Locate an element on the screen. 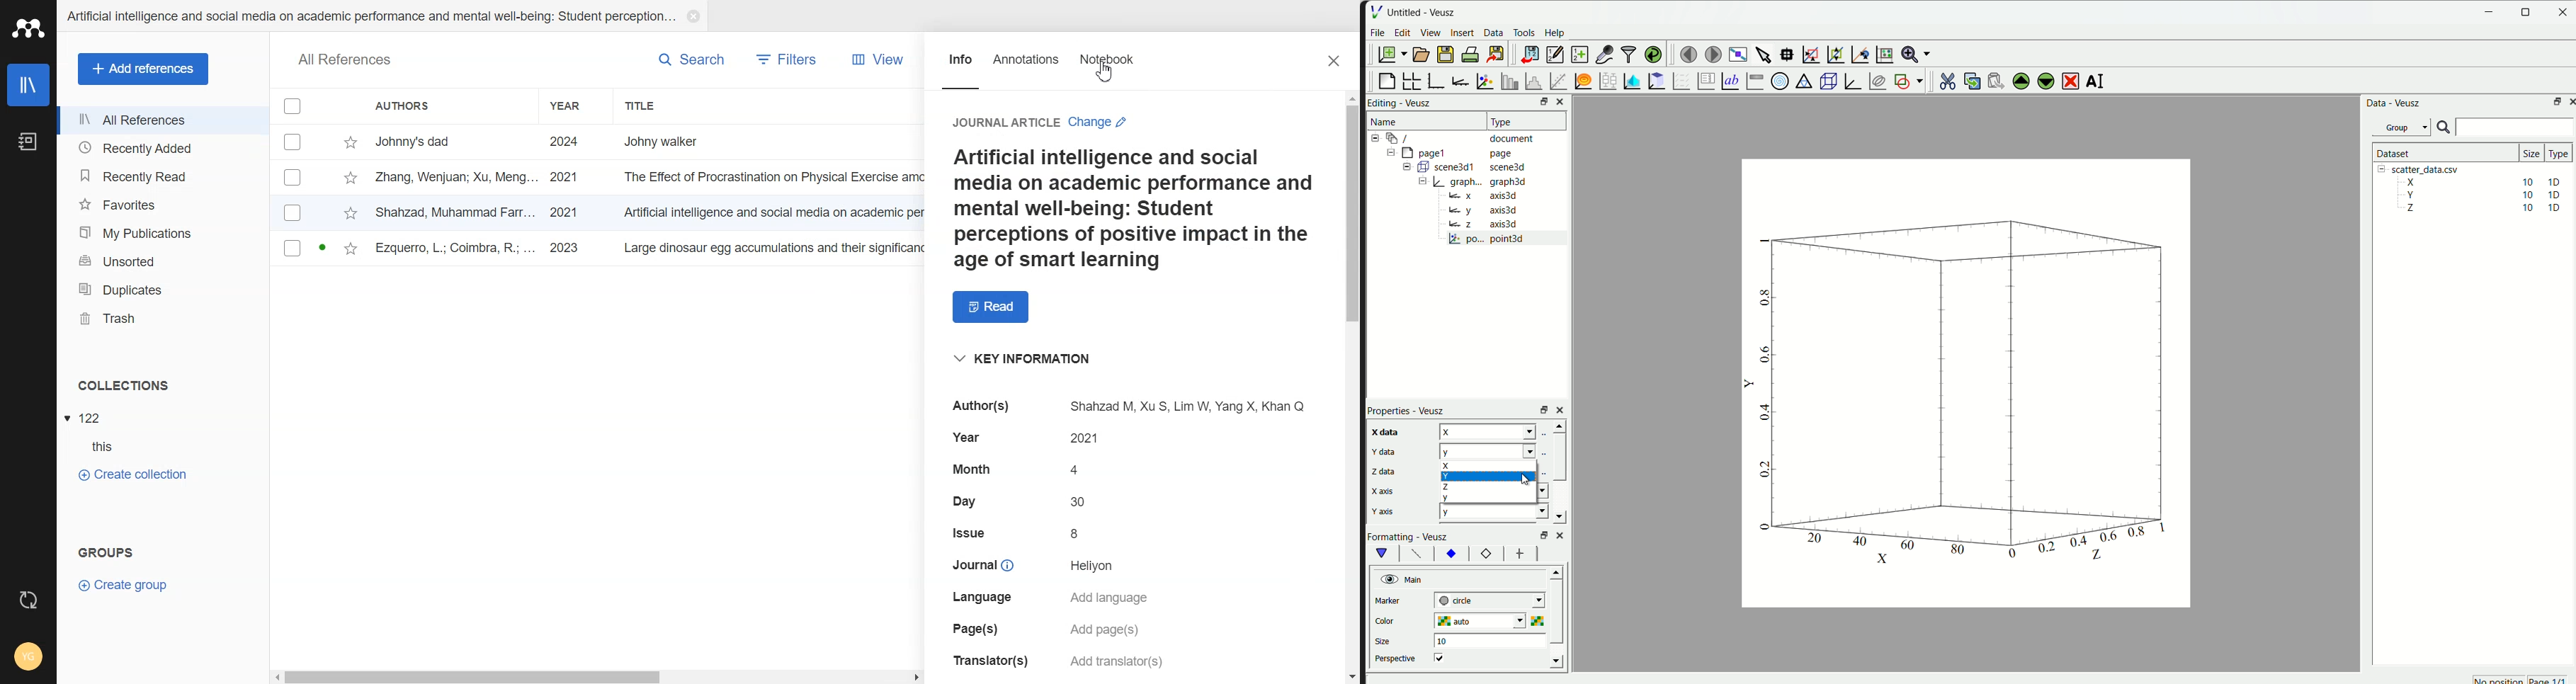  zang, wenjuan; xu, meng... is located at coordinates (457, 176).